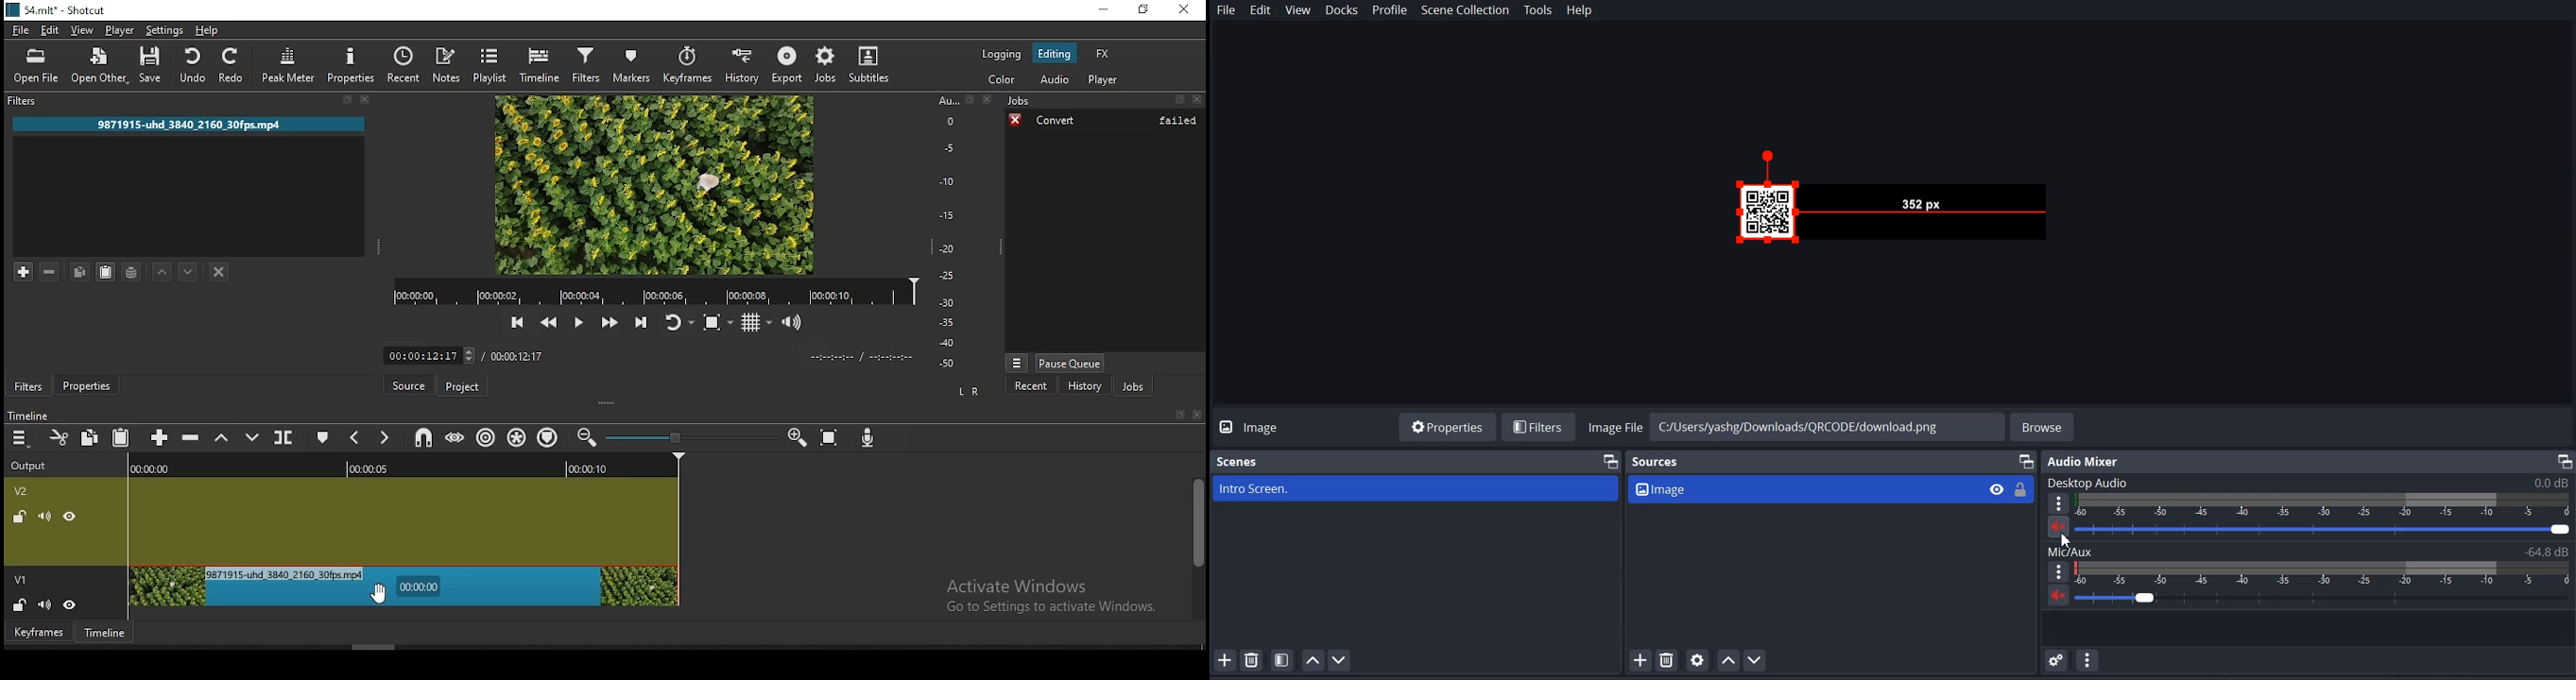 The height and width of the screenshot is (700, 2576). Describe the element at coordinates (1540, 10) in the screenshot. I see `Tools` at that location.